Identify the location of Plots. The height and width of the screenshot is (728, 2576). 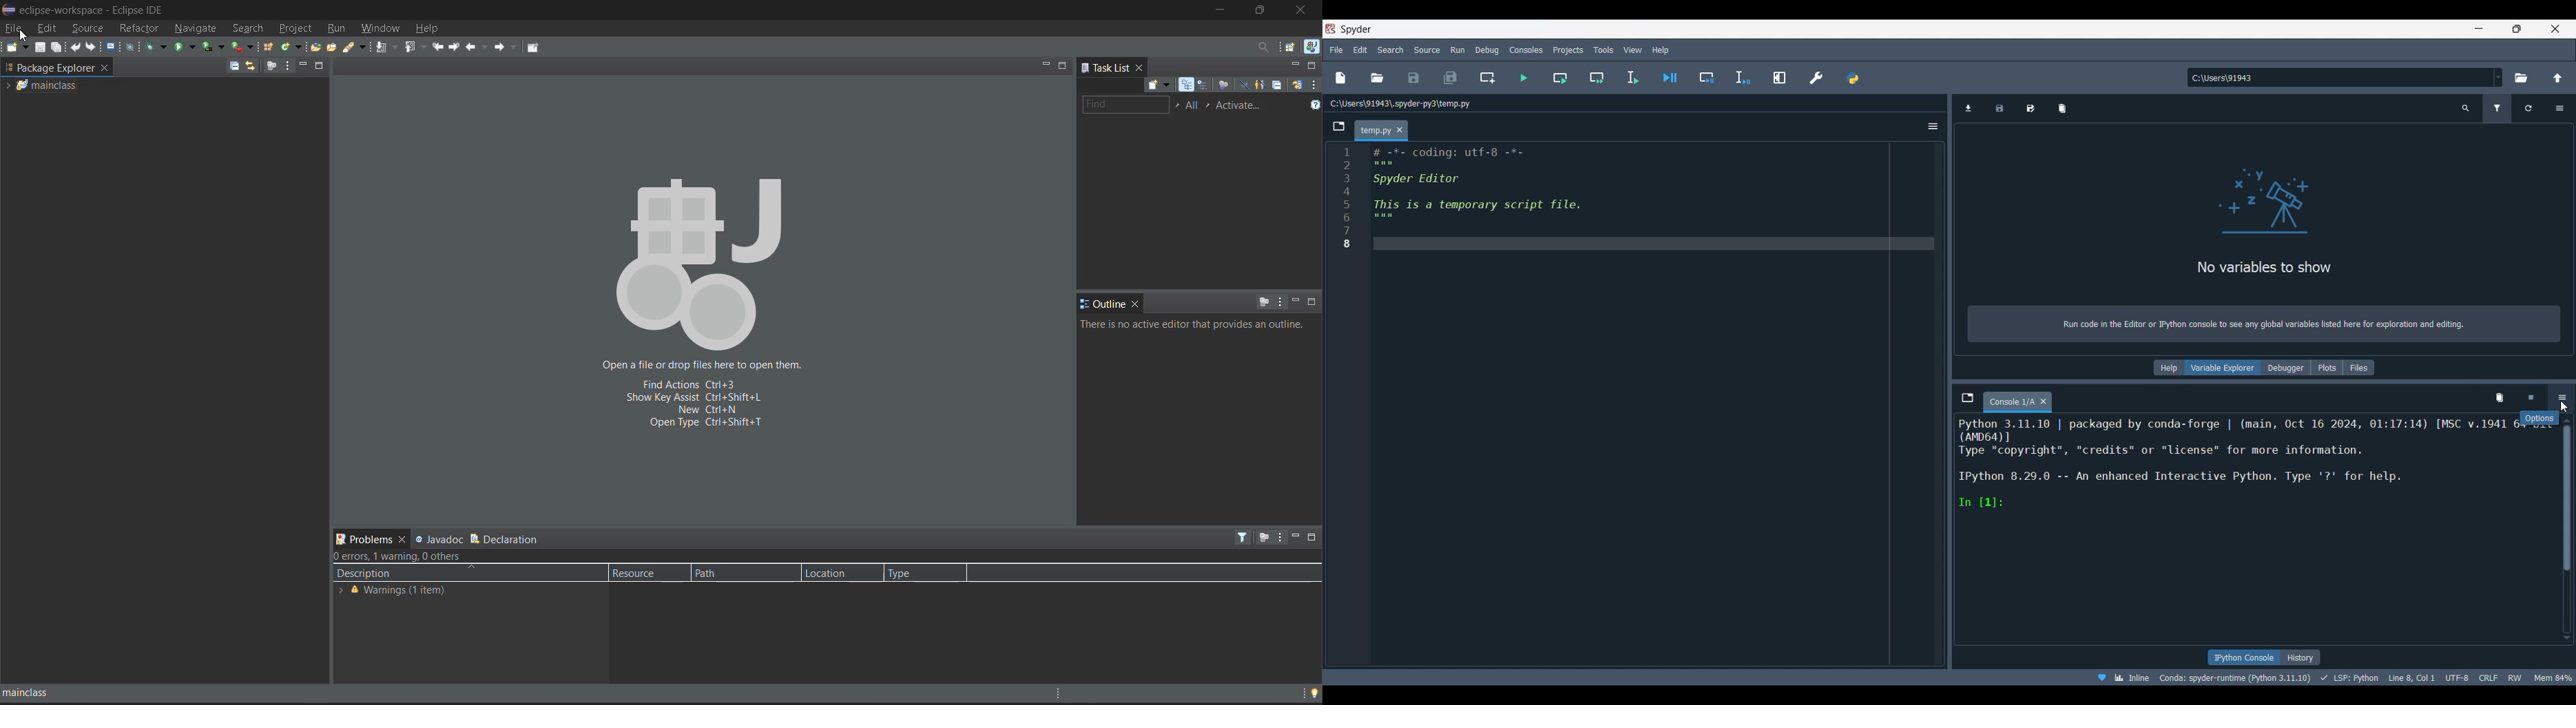
(2327, 368).